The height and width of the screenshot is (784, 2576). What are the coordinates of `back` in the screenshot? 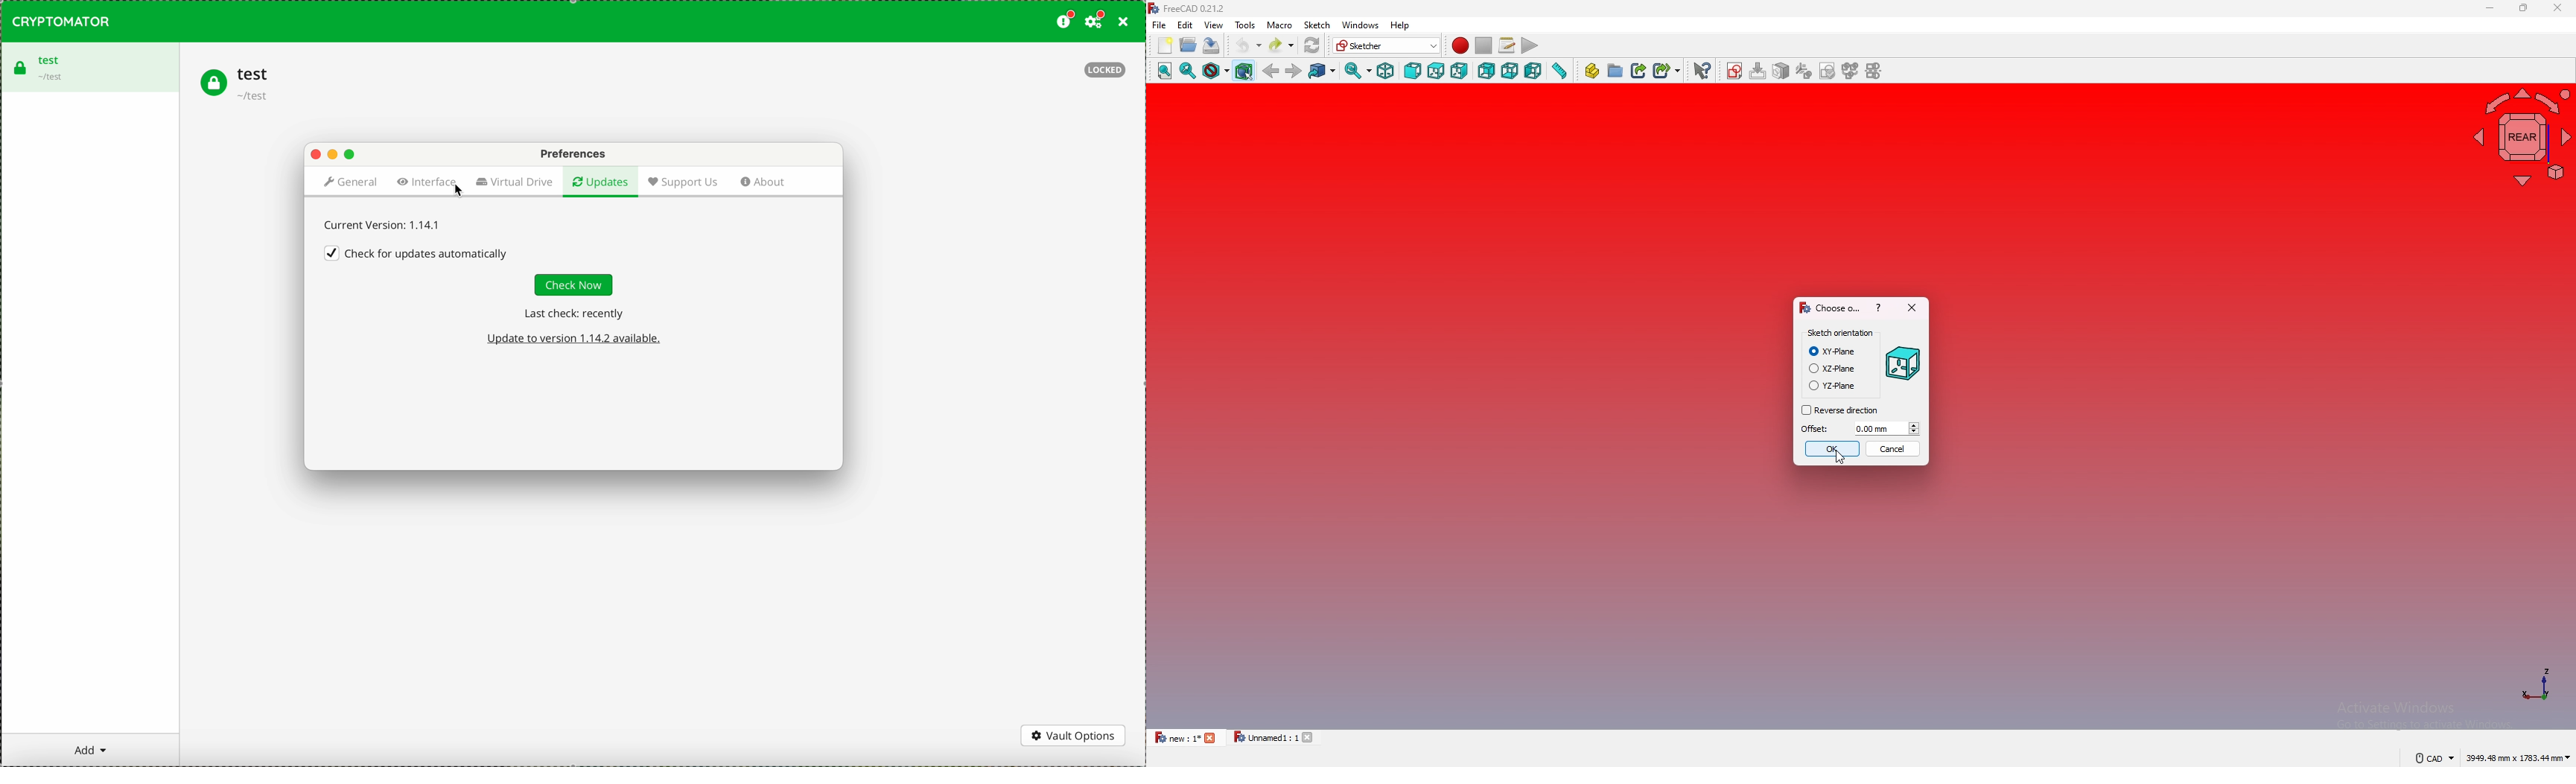 It's located at (1272, 71).